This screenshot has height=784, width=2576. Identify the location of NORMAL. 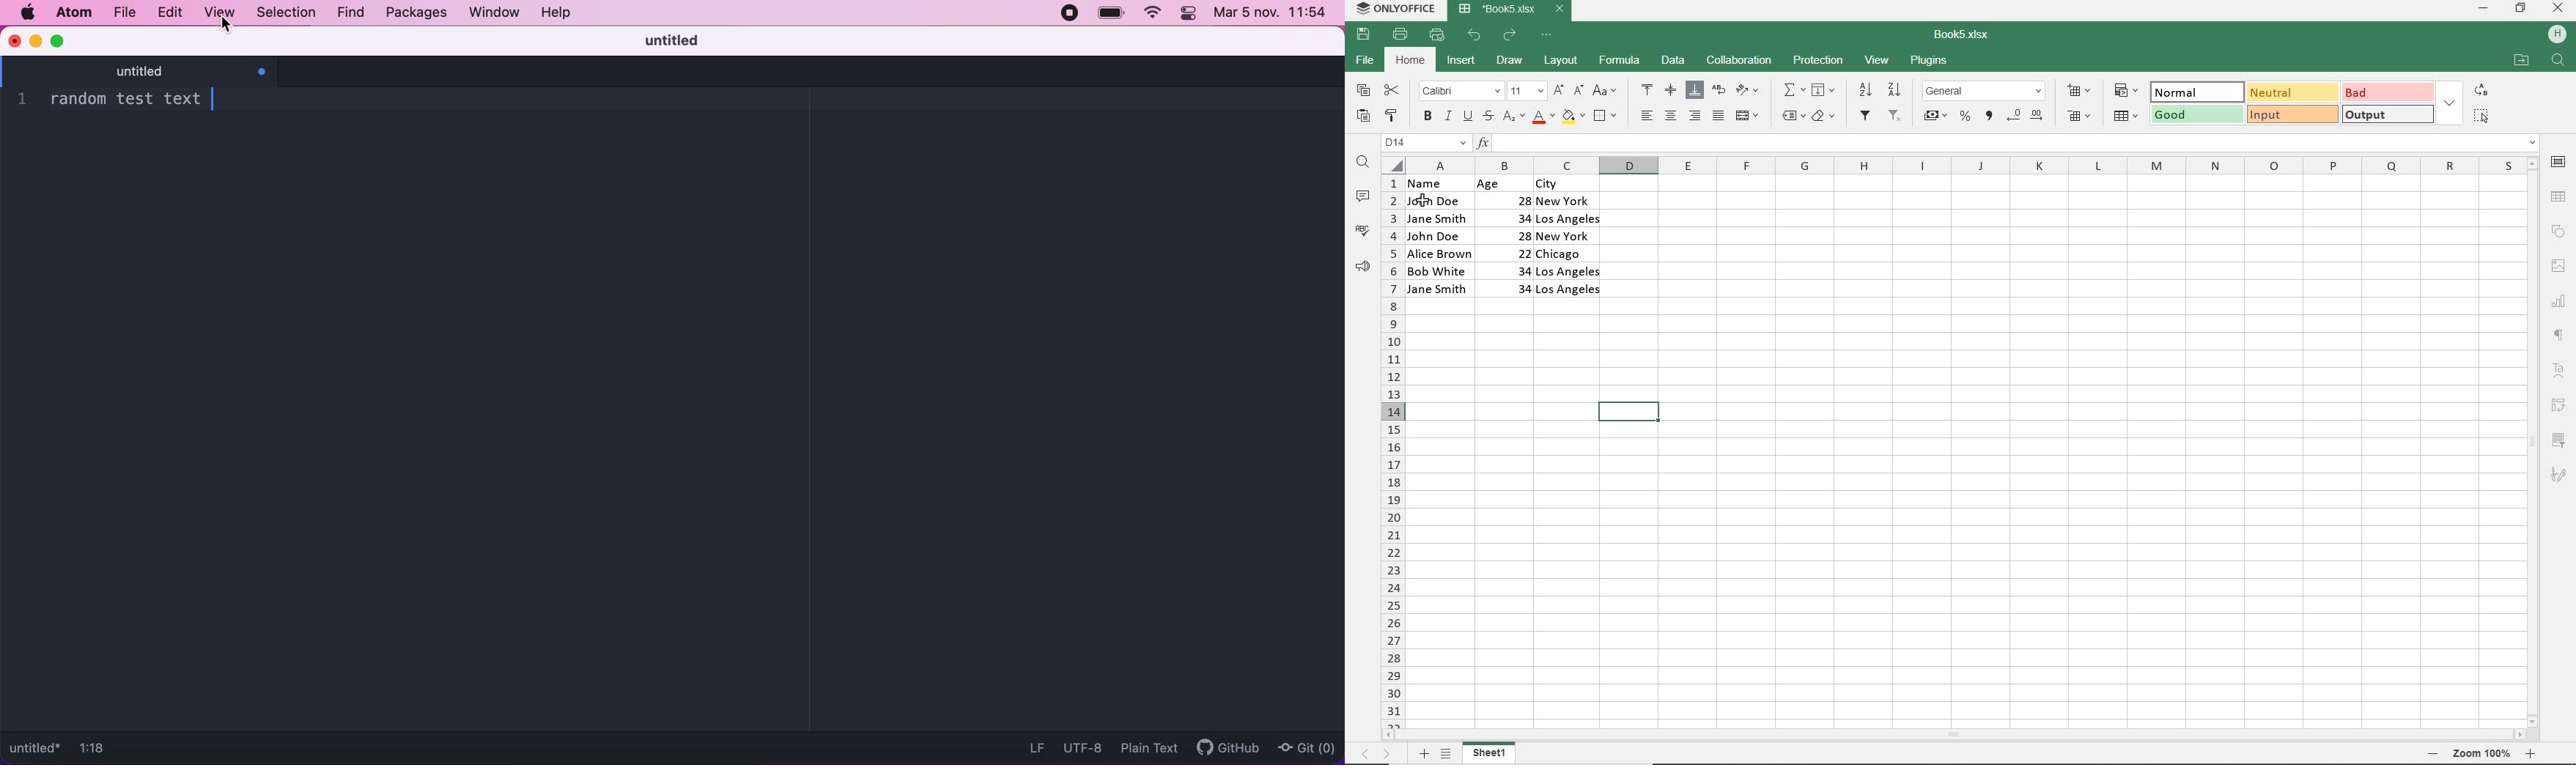
(2190, 92).